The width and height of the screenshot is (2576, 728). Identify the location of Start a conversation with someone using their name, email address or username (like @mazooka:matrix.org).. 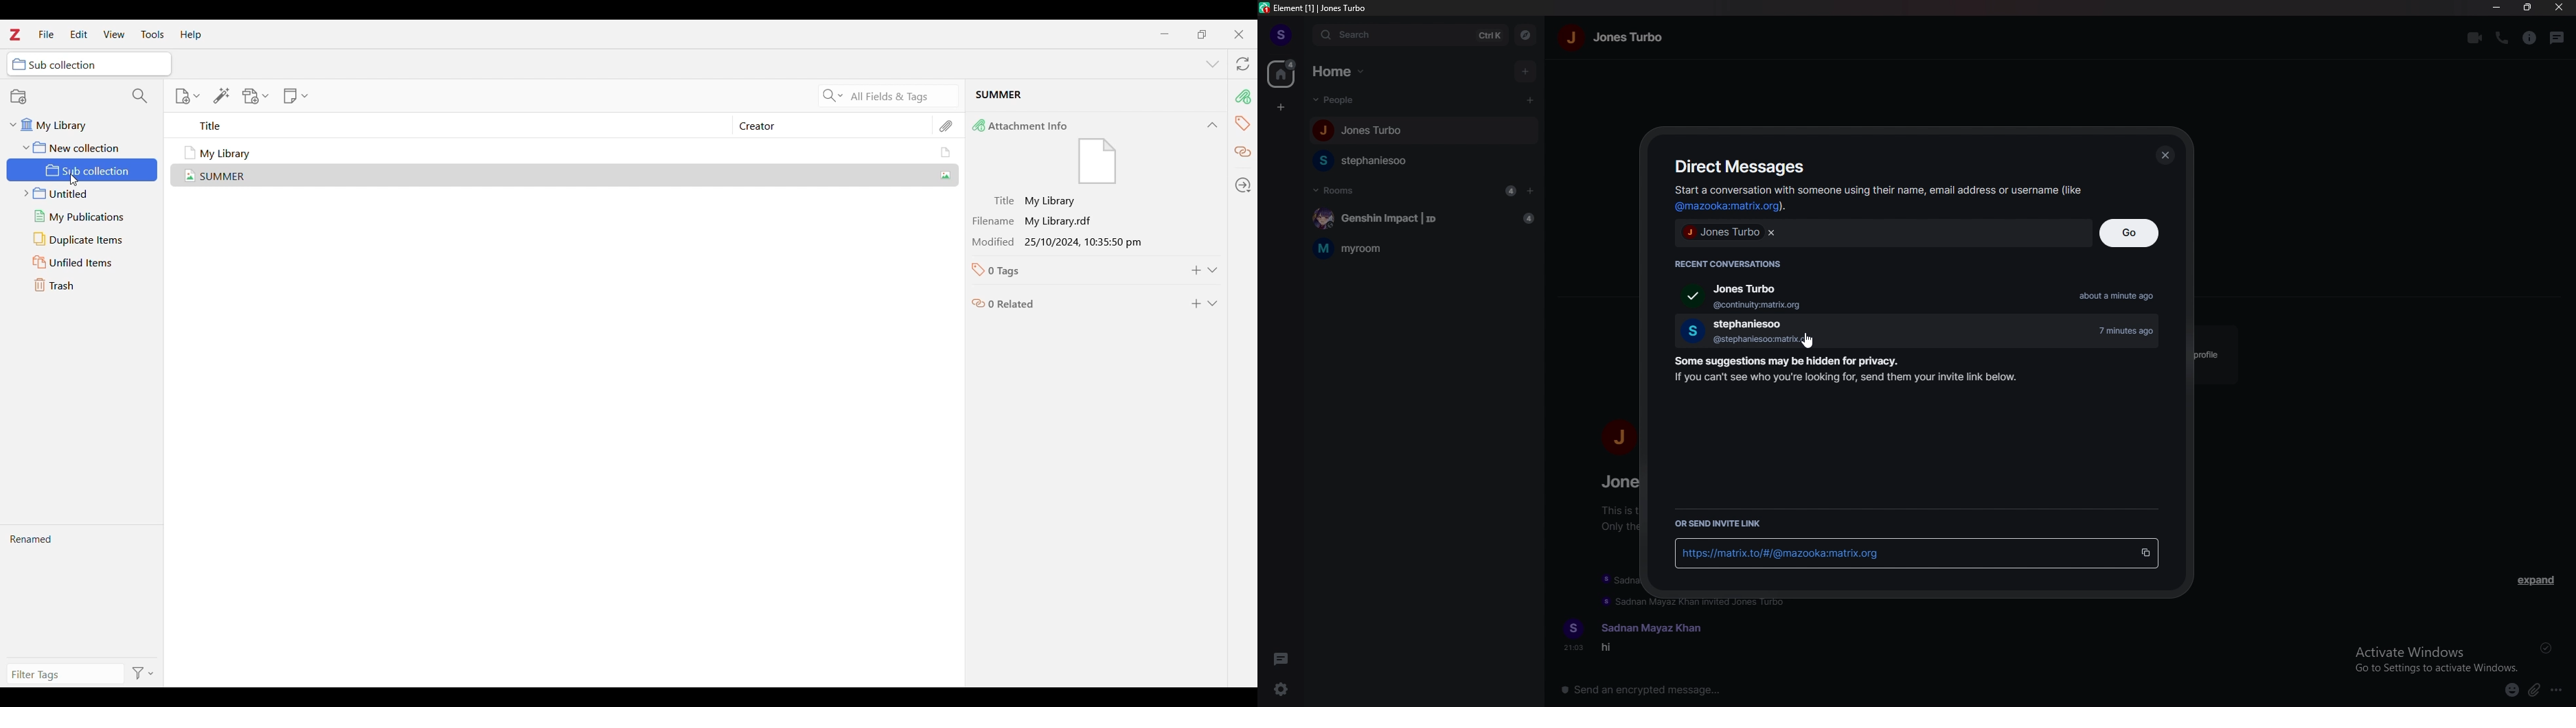
(1876, 198).